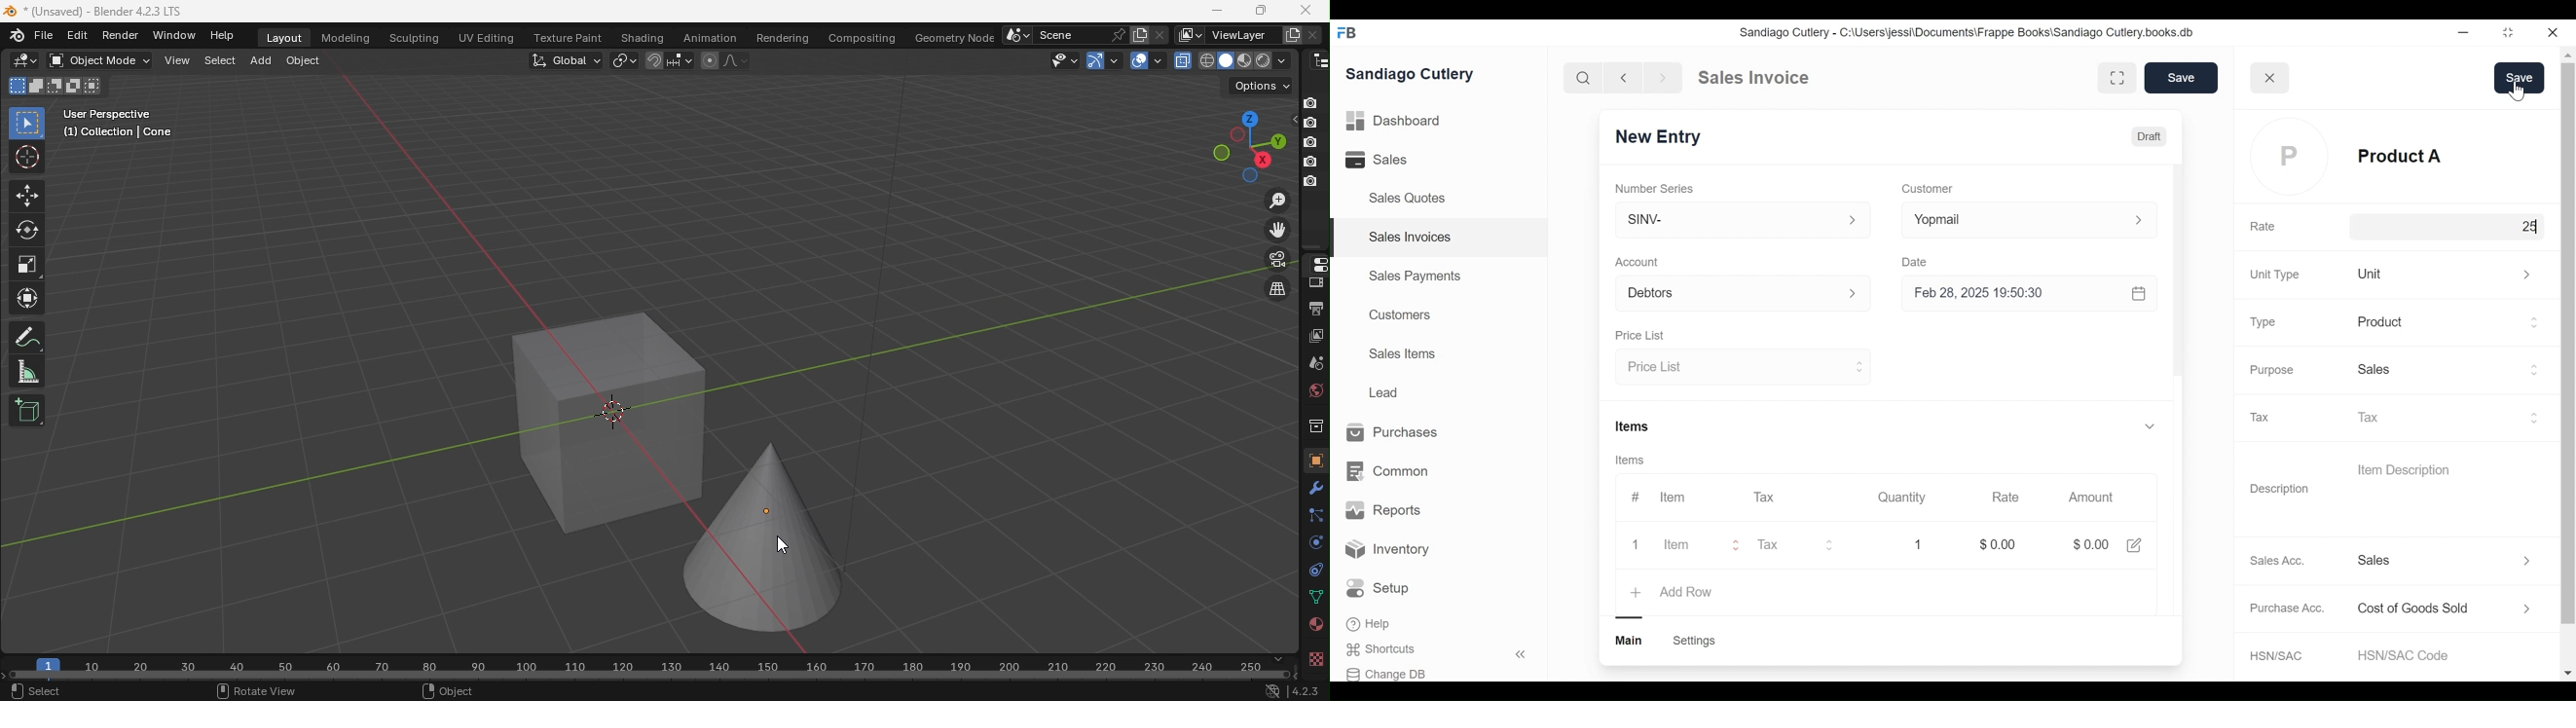  Describe the element at coordinates (1743, 220) in the screenshot. I see `SINV-` at that location.